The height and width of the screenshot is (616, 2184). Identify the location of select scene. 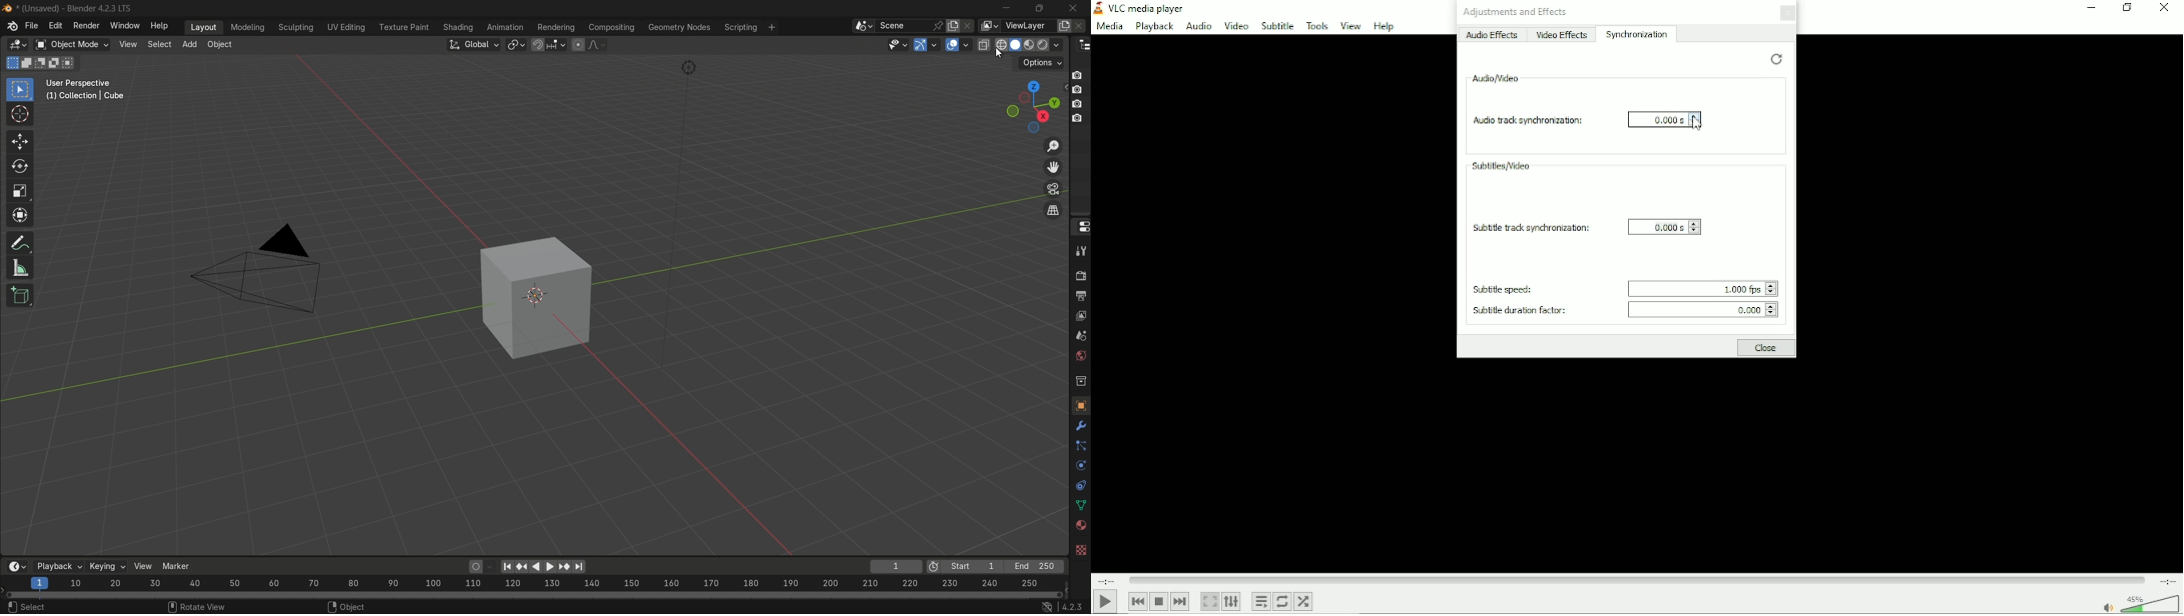
(896, 26).